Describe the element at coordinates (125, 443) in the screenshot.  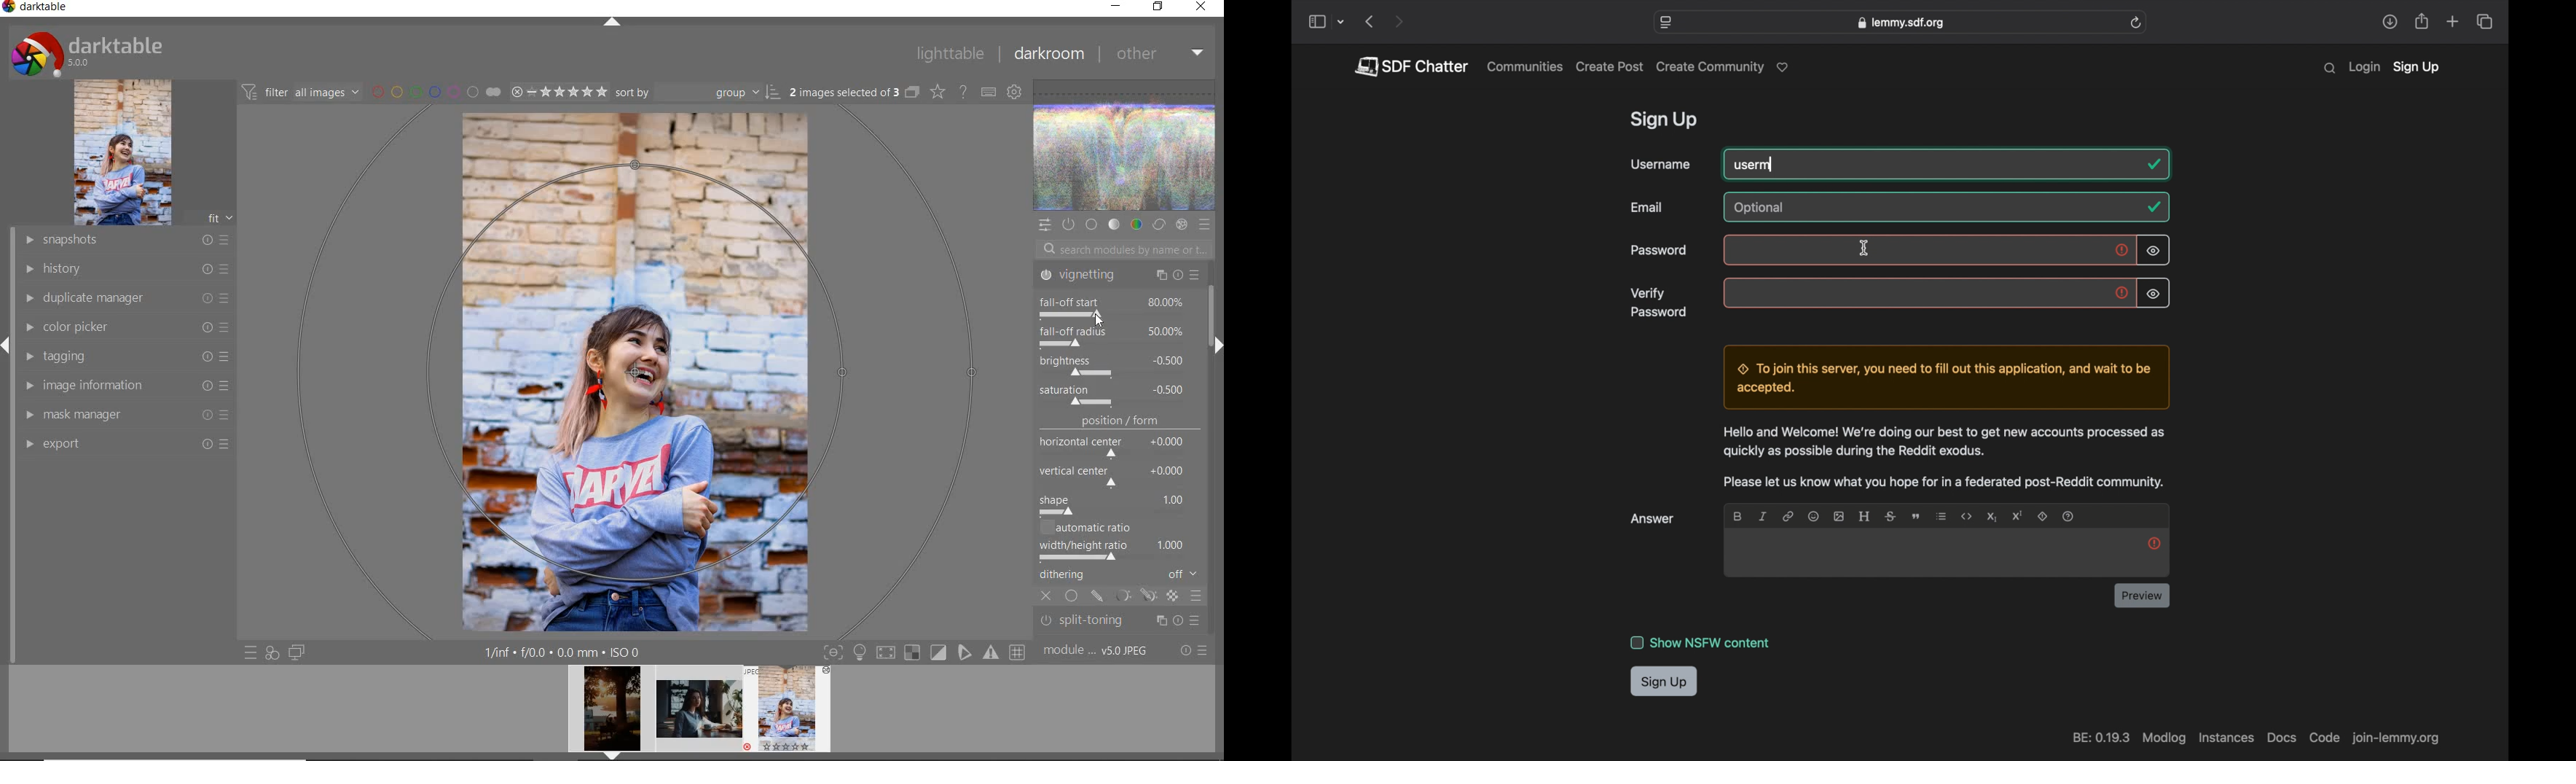
I see `export` at that location.